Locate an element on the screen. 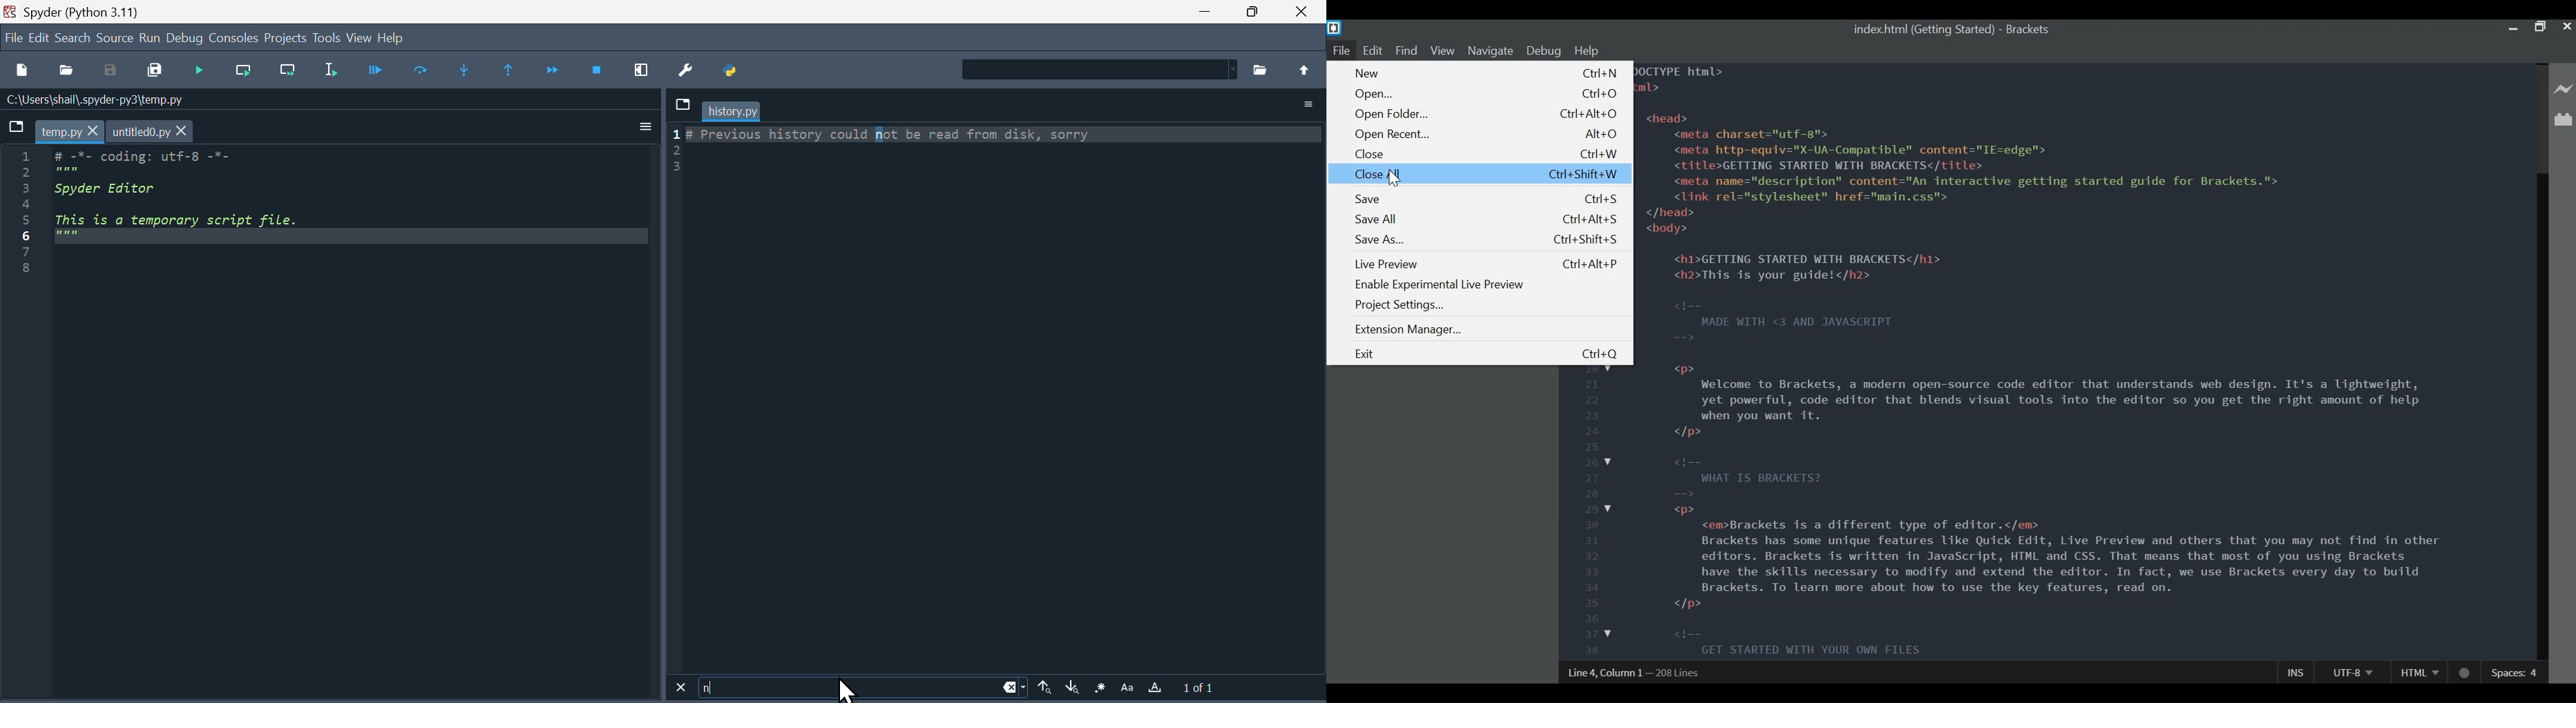 This screenshot has width=2576, height=728. Run selection is located at coordinates (333, 68).